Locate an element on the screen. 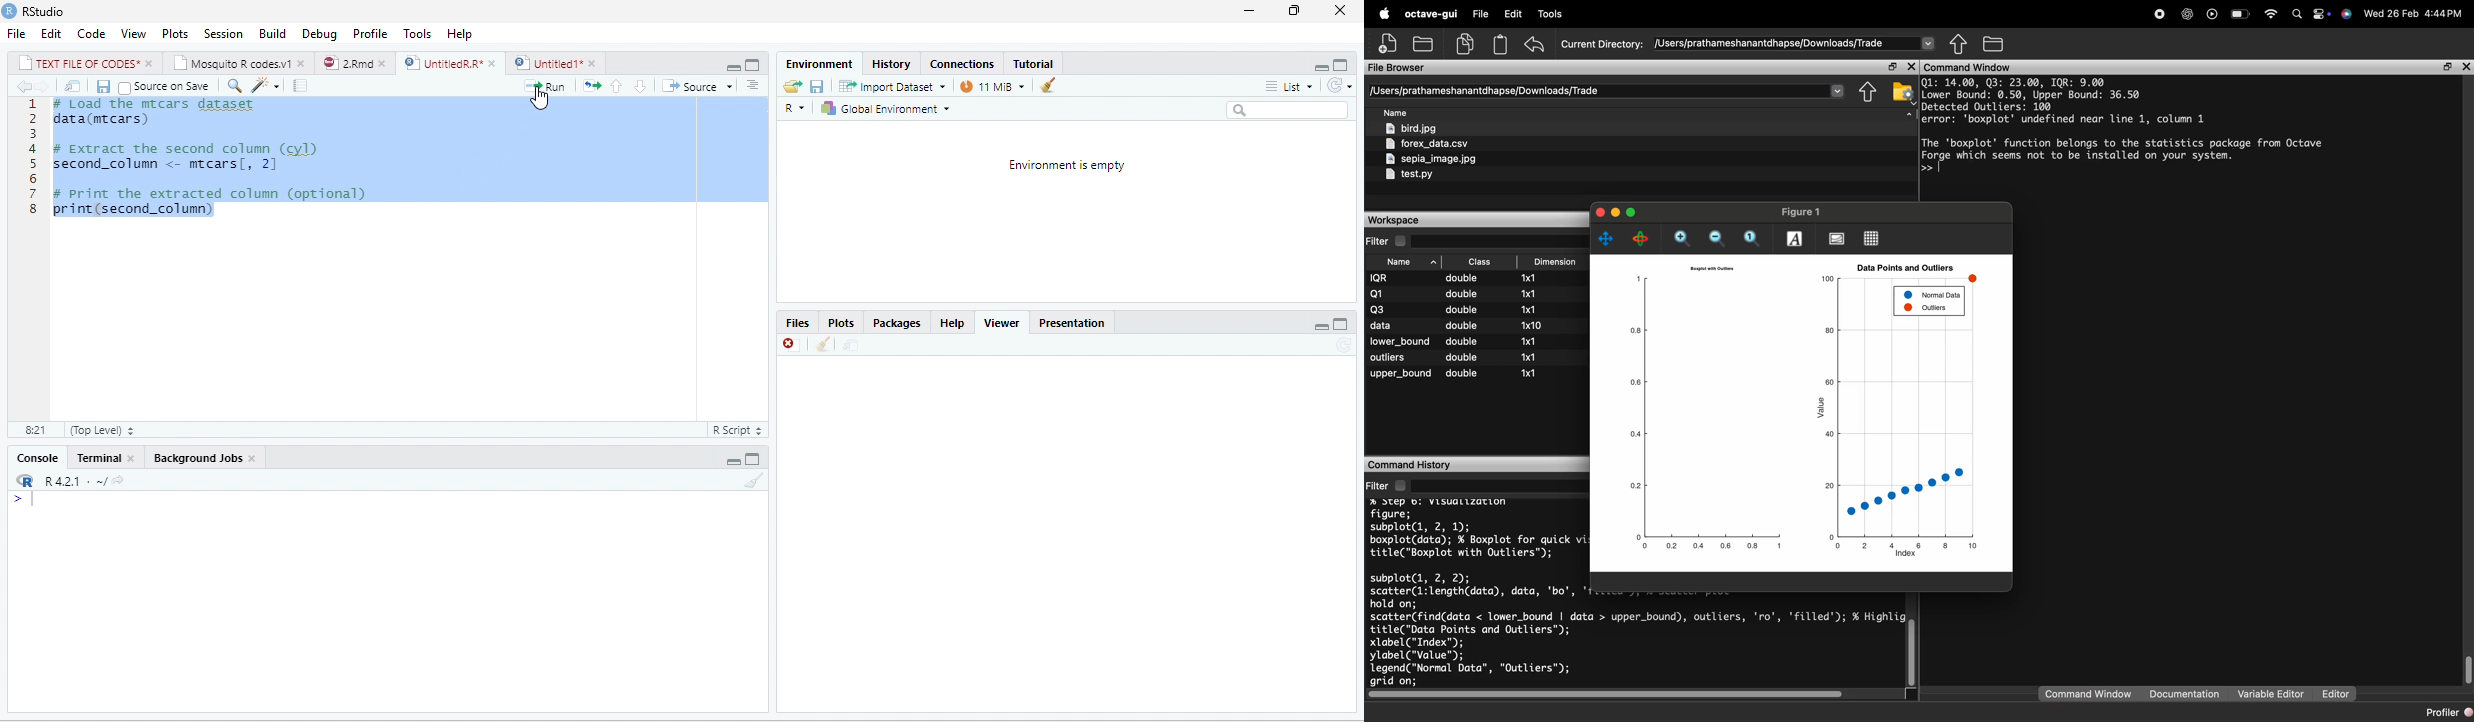  support is located at coordinates (2347, 14).